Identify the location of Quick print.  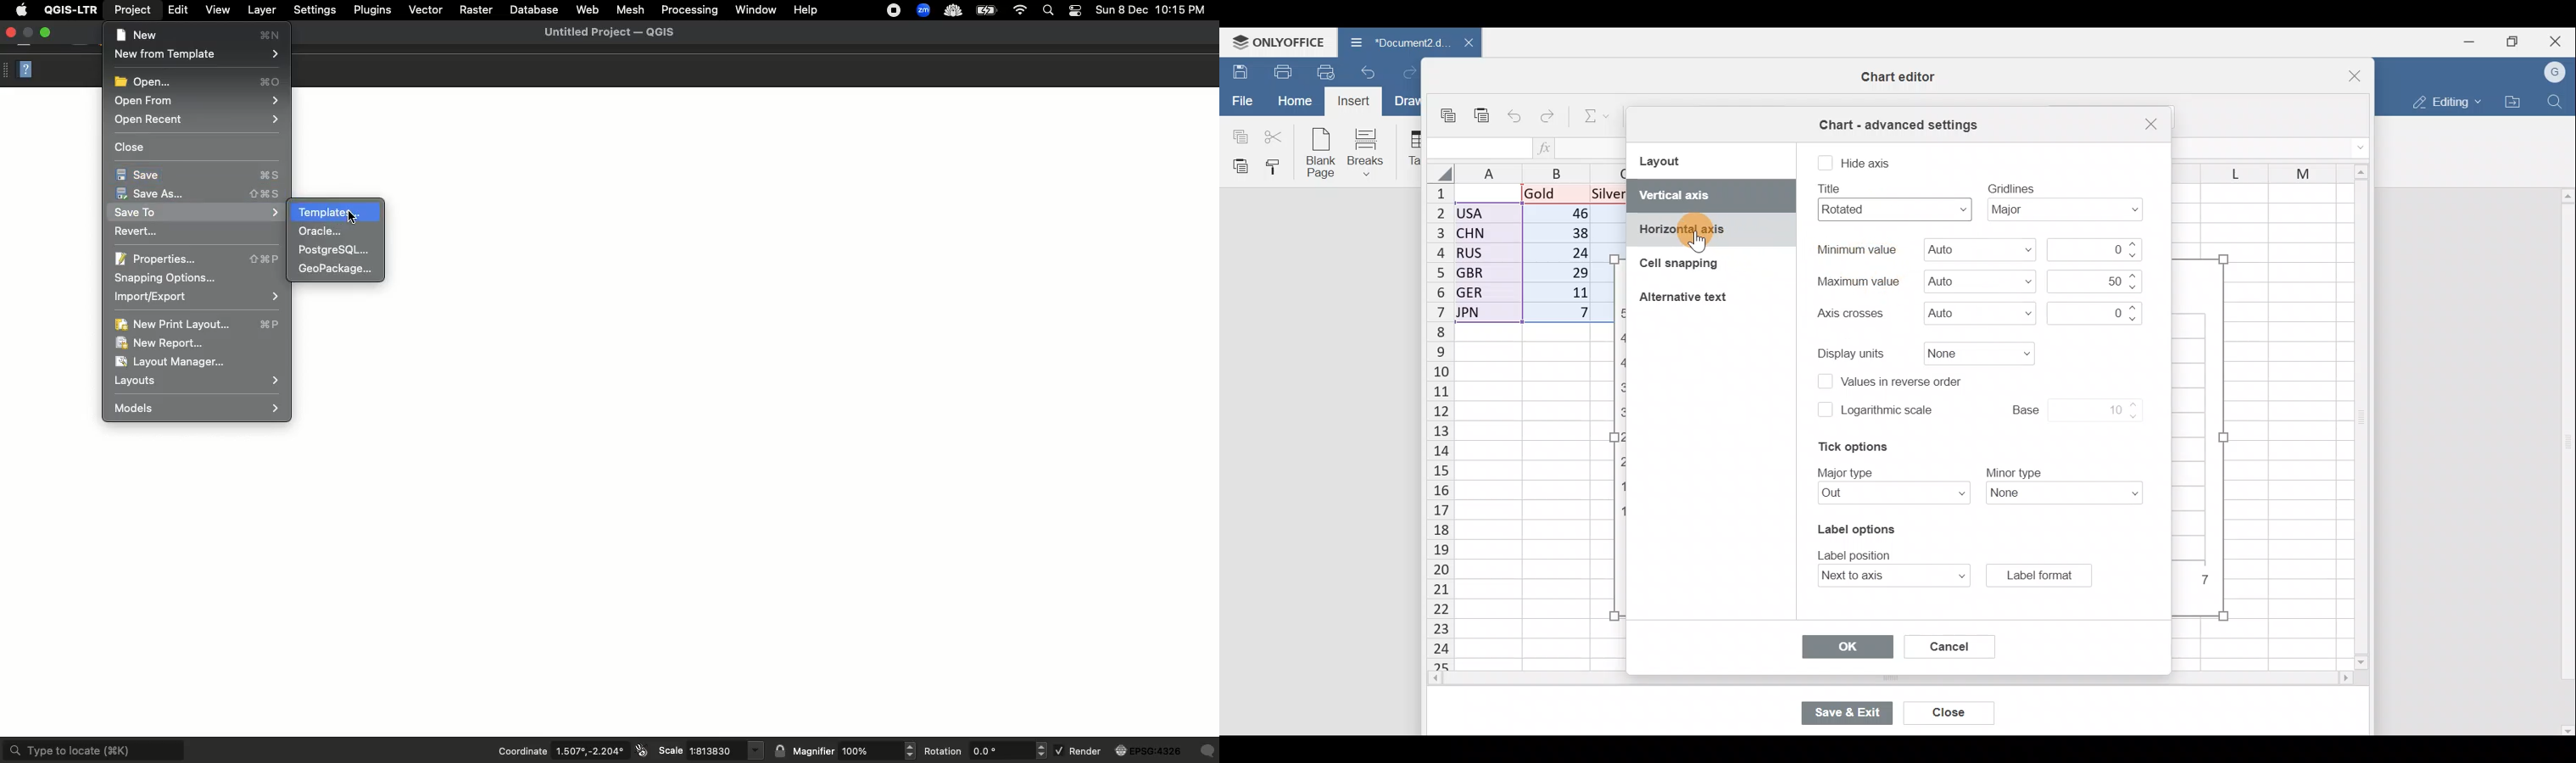
(1326, 72).